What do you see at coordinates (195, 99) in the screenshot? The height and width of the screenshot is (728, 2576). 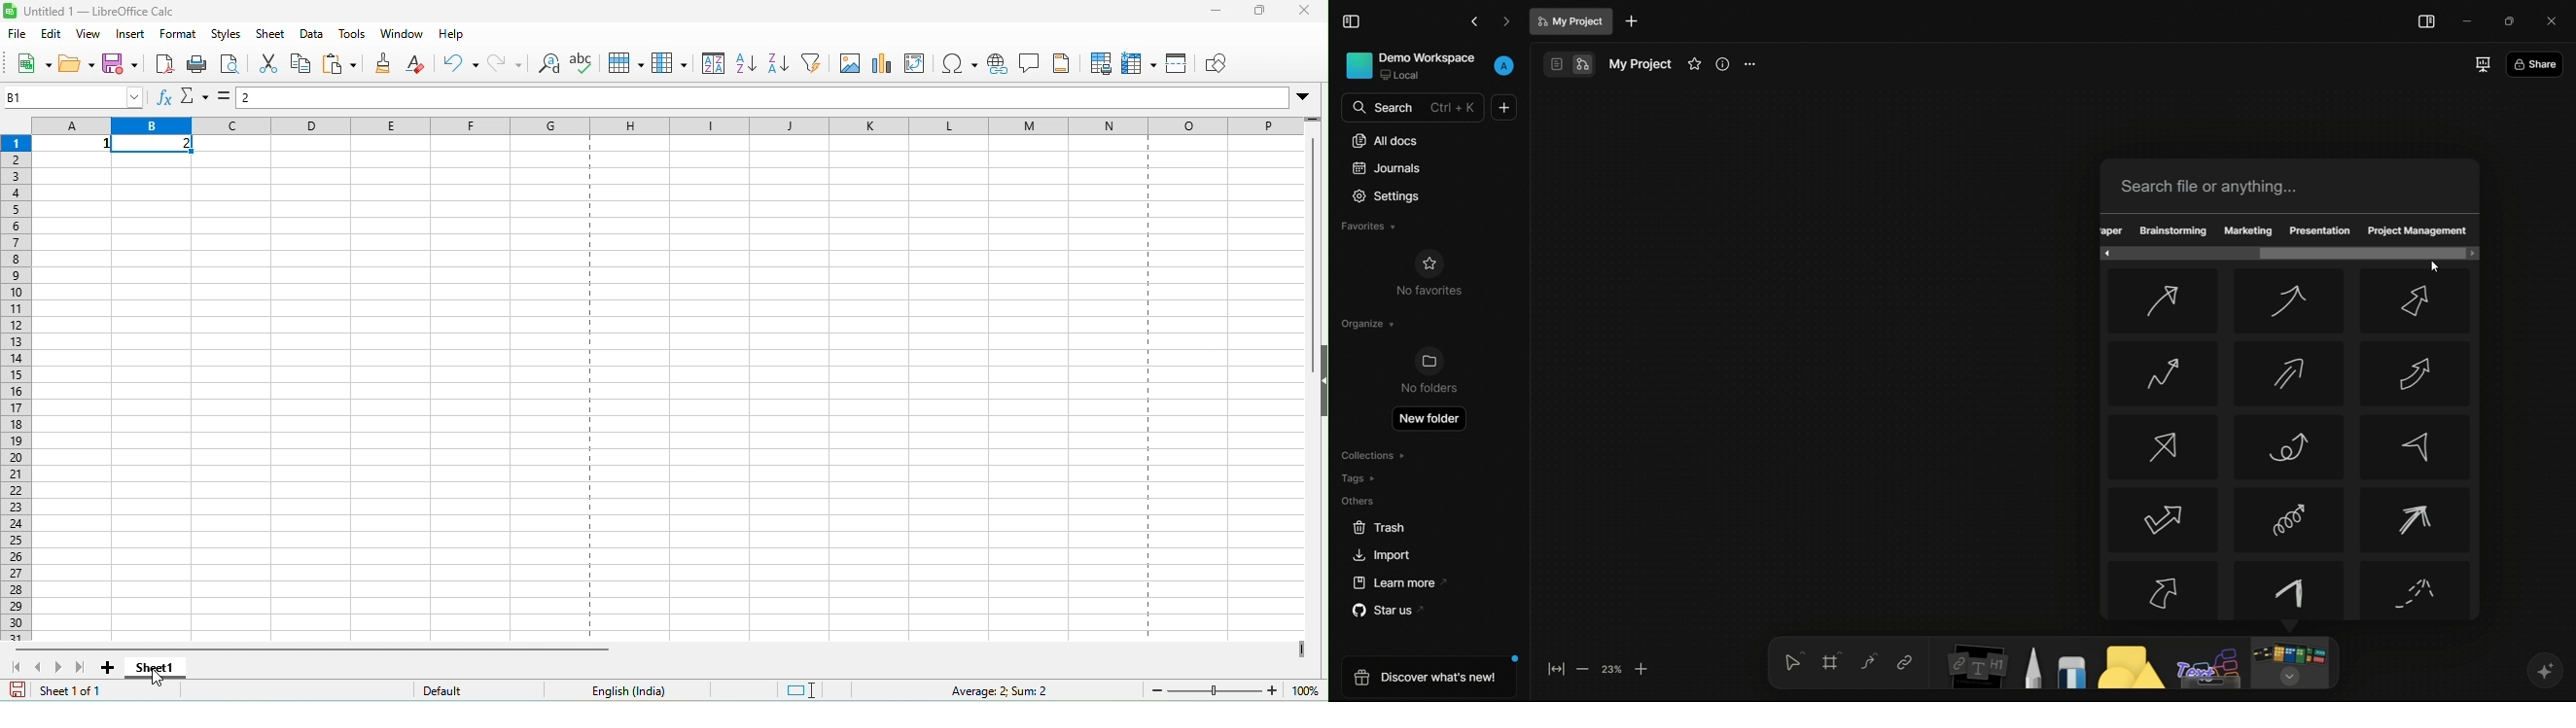 I see `select function` at bounding box center [195, 99].